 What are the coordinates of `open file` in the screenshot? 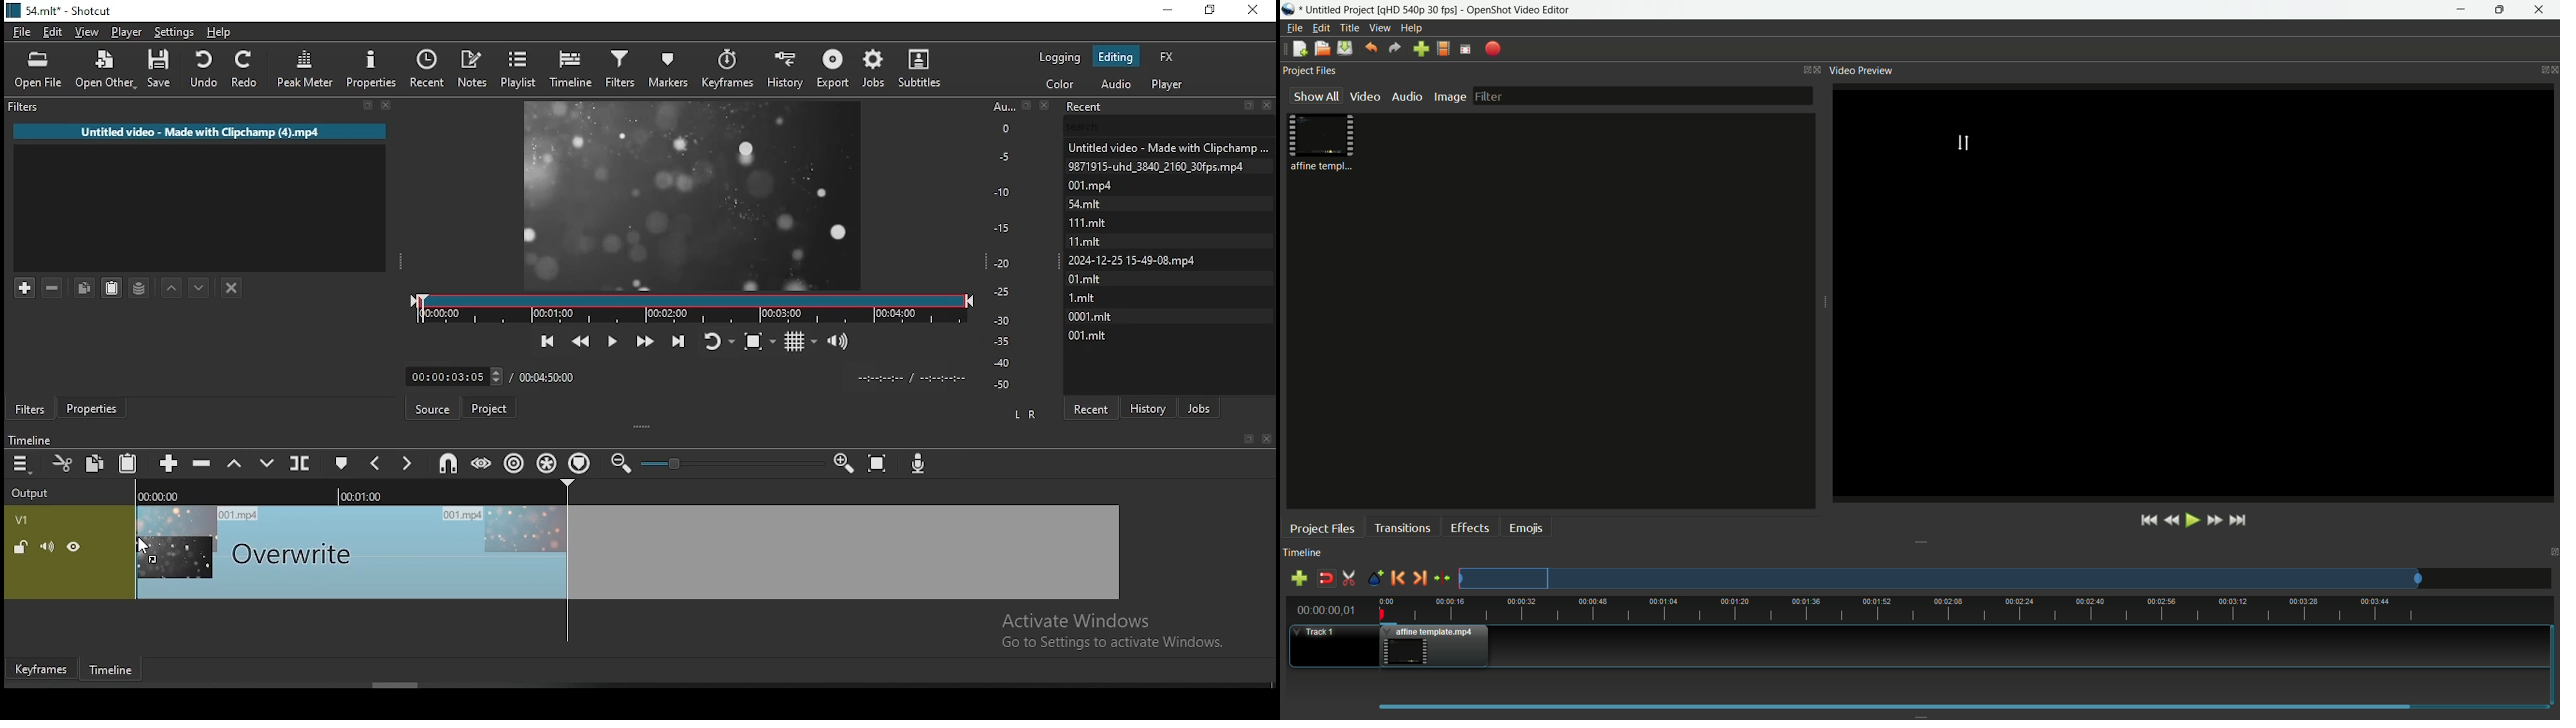 It's located at (38, 69).